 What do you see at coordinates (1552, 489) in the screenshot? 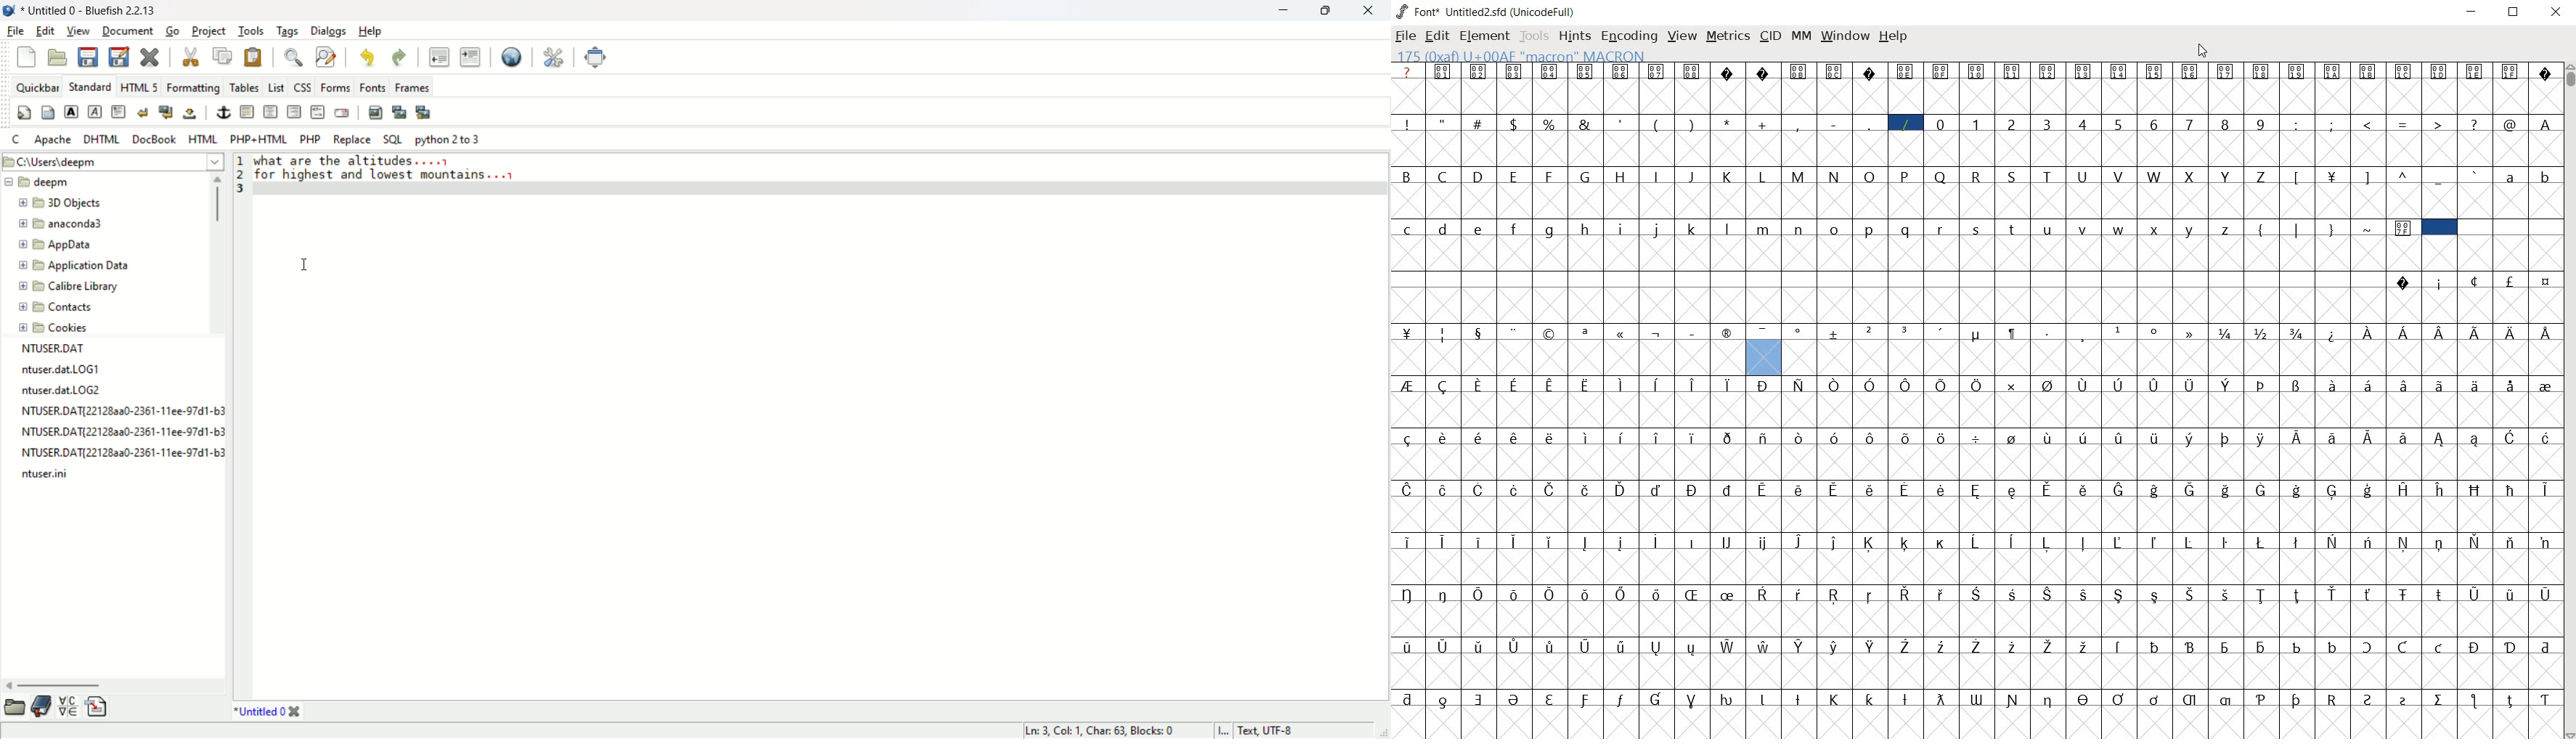
I see `Symbol` at bounding box center [1552, 489].